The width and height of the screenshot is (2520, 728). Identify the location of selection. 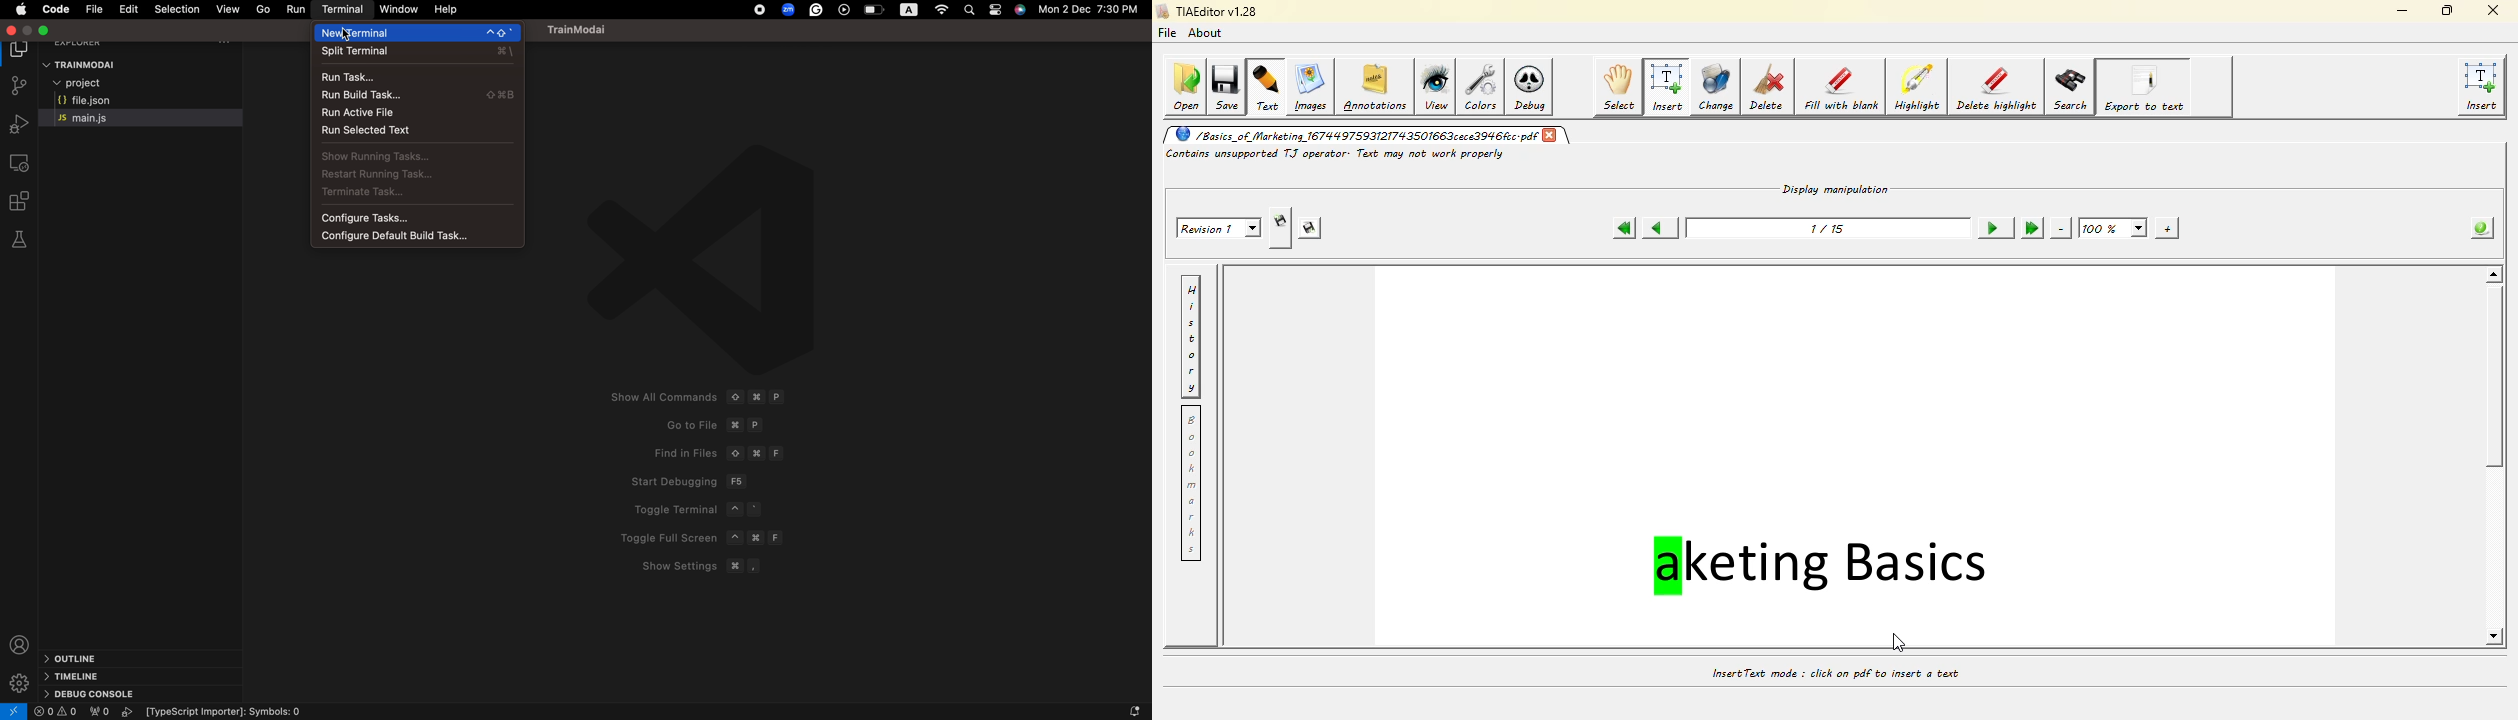
(176, 9).